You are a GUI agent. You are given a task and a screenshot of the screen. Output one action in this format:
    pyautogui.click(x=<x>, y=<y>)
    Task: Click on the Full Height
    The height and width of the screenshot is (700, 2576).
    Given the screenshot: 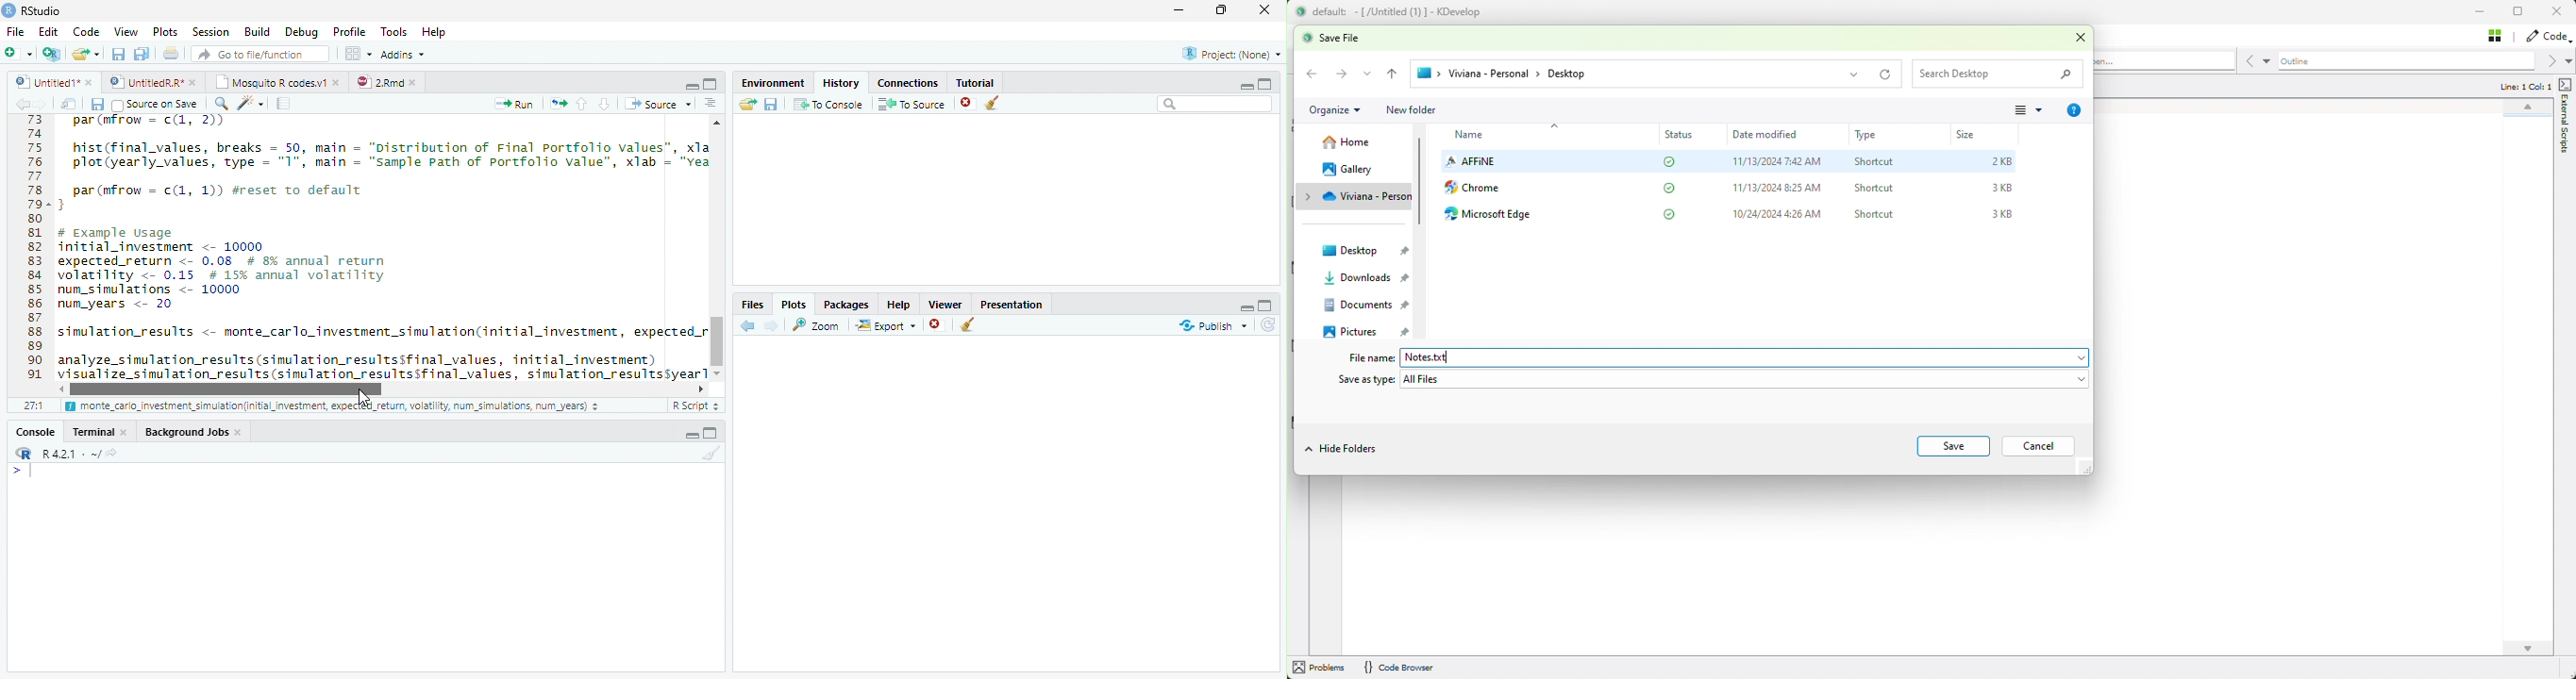 What is the action you would take?
    pyautogui.click(x=1266, y=82)
    